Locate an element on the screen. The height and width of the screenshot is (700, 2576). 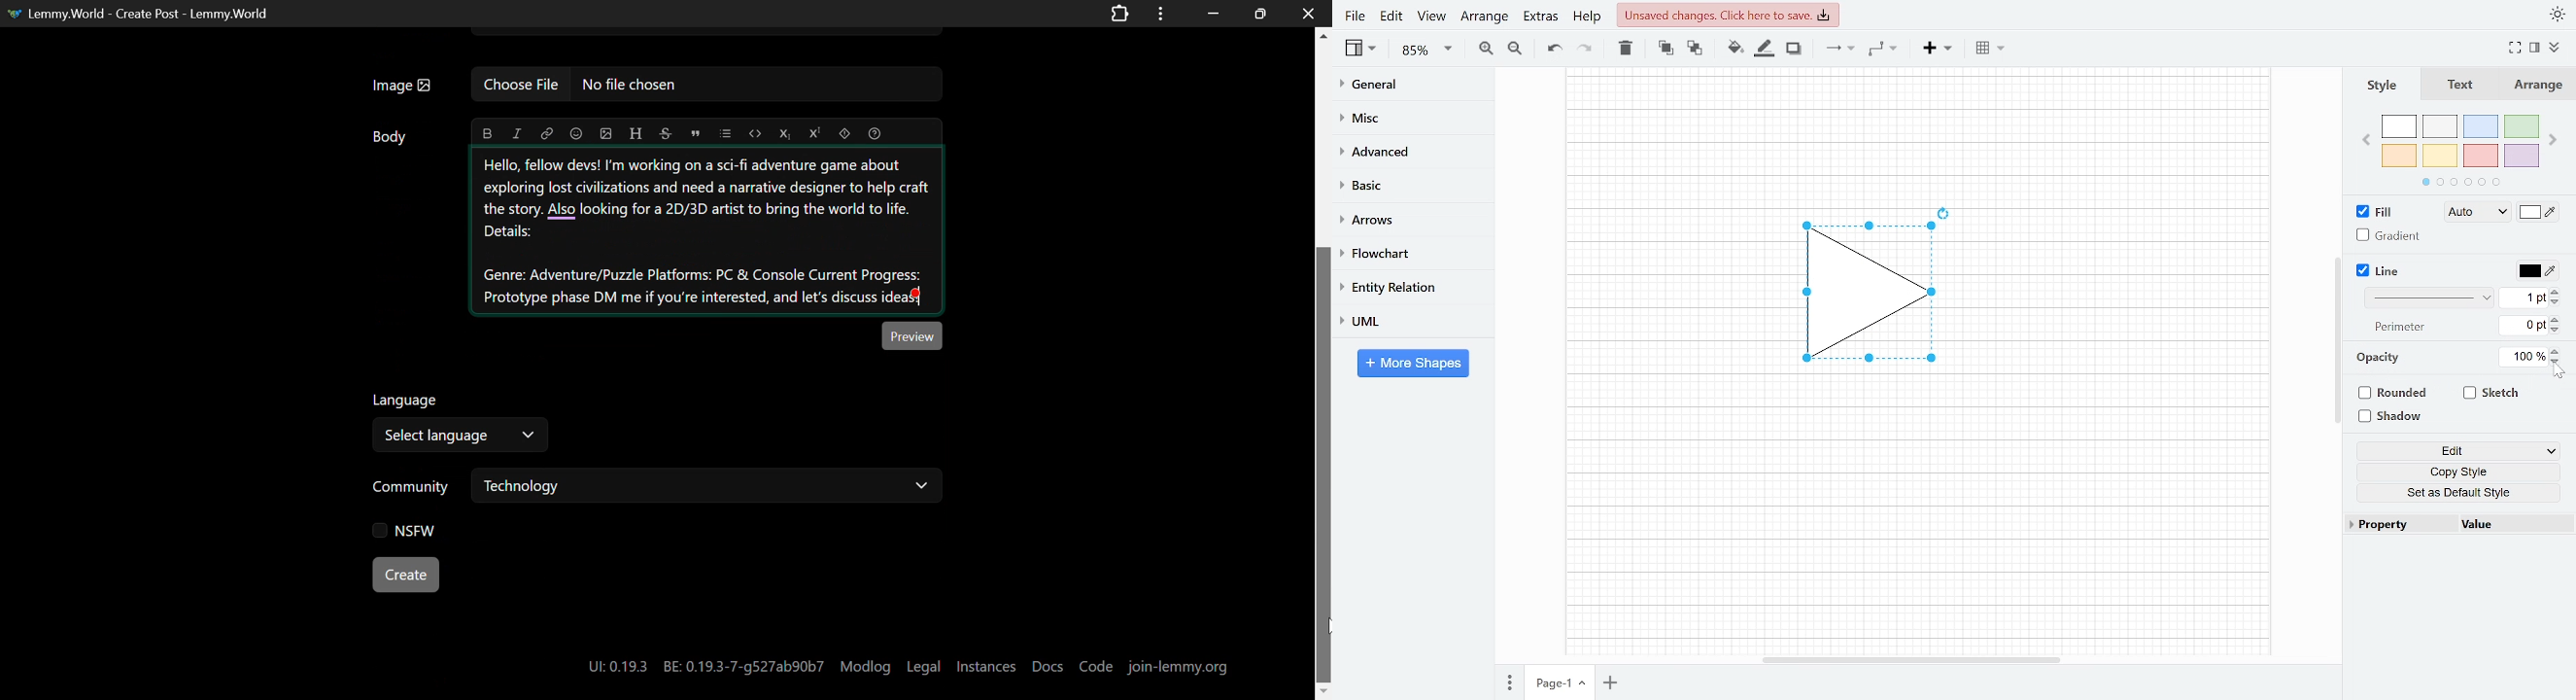
Horizontal scrollbar is located at coordinates (1913, 659).